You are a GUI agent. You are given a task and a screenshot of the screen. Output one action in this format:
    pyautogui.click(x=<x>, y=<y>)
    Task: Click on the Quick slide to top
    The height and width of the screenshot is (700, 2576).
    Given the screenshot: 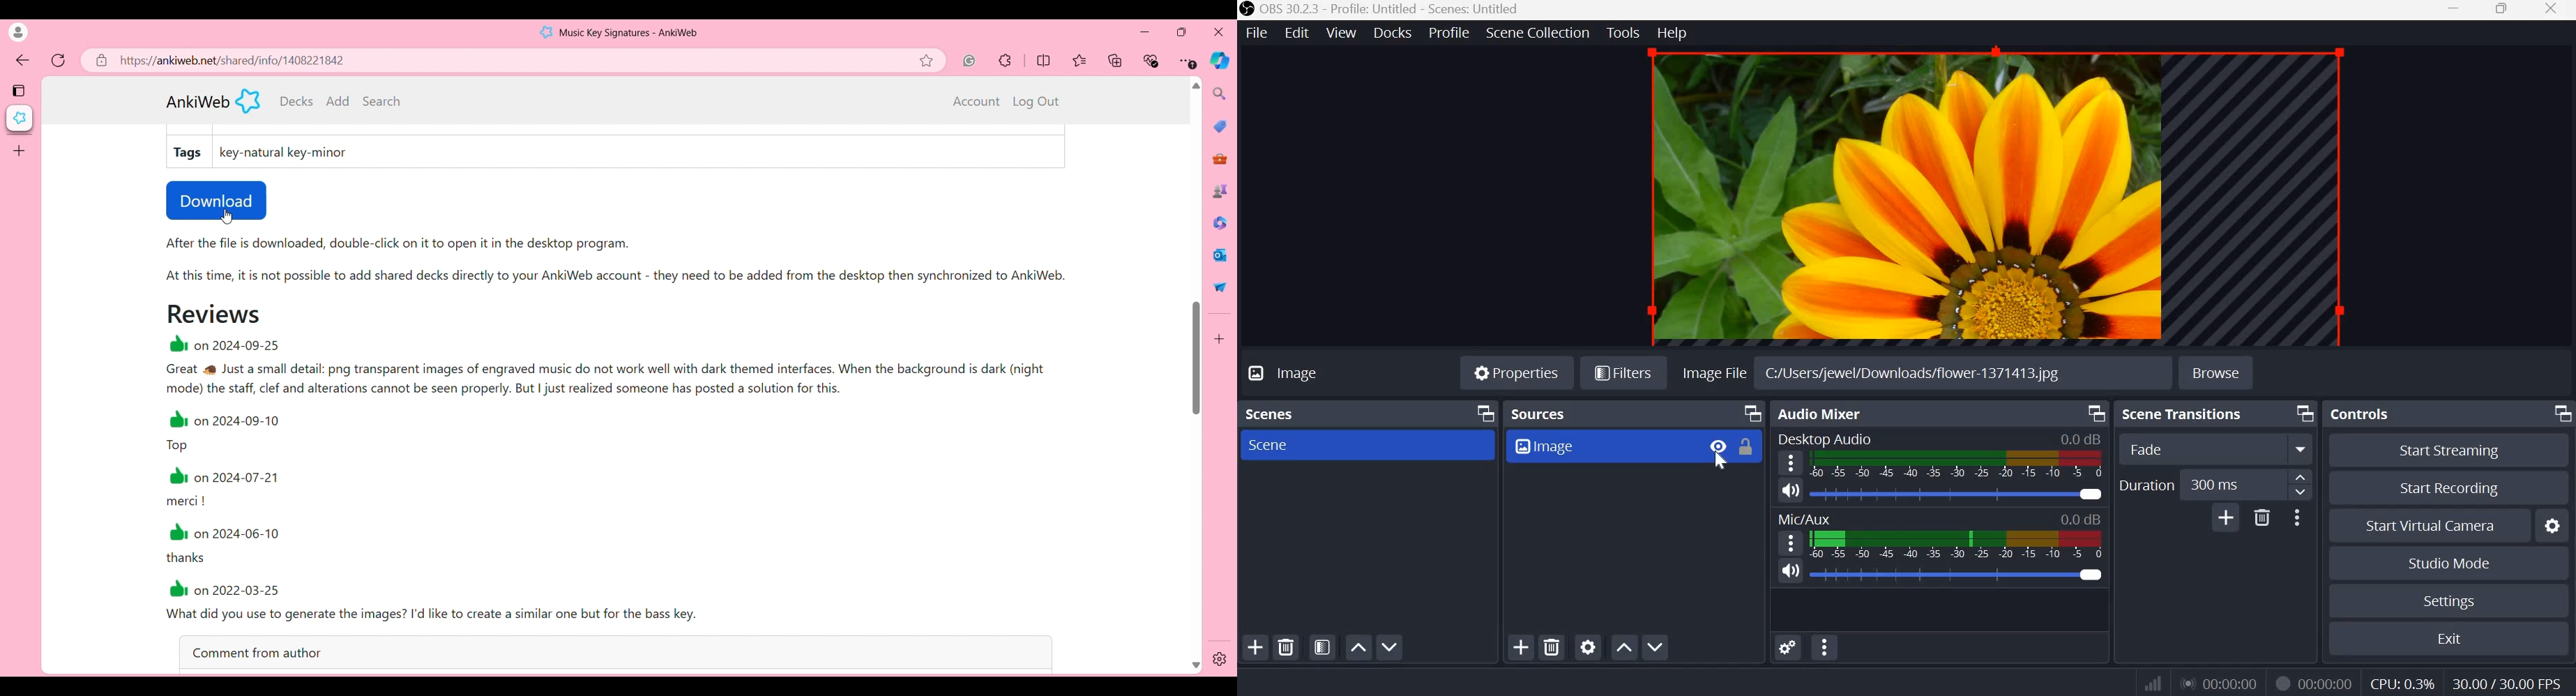 What is the action you would take?
    pyautogui.click(x=1196, y=86)
    